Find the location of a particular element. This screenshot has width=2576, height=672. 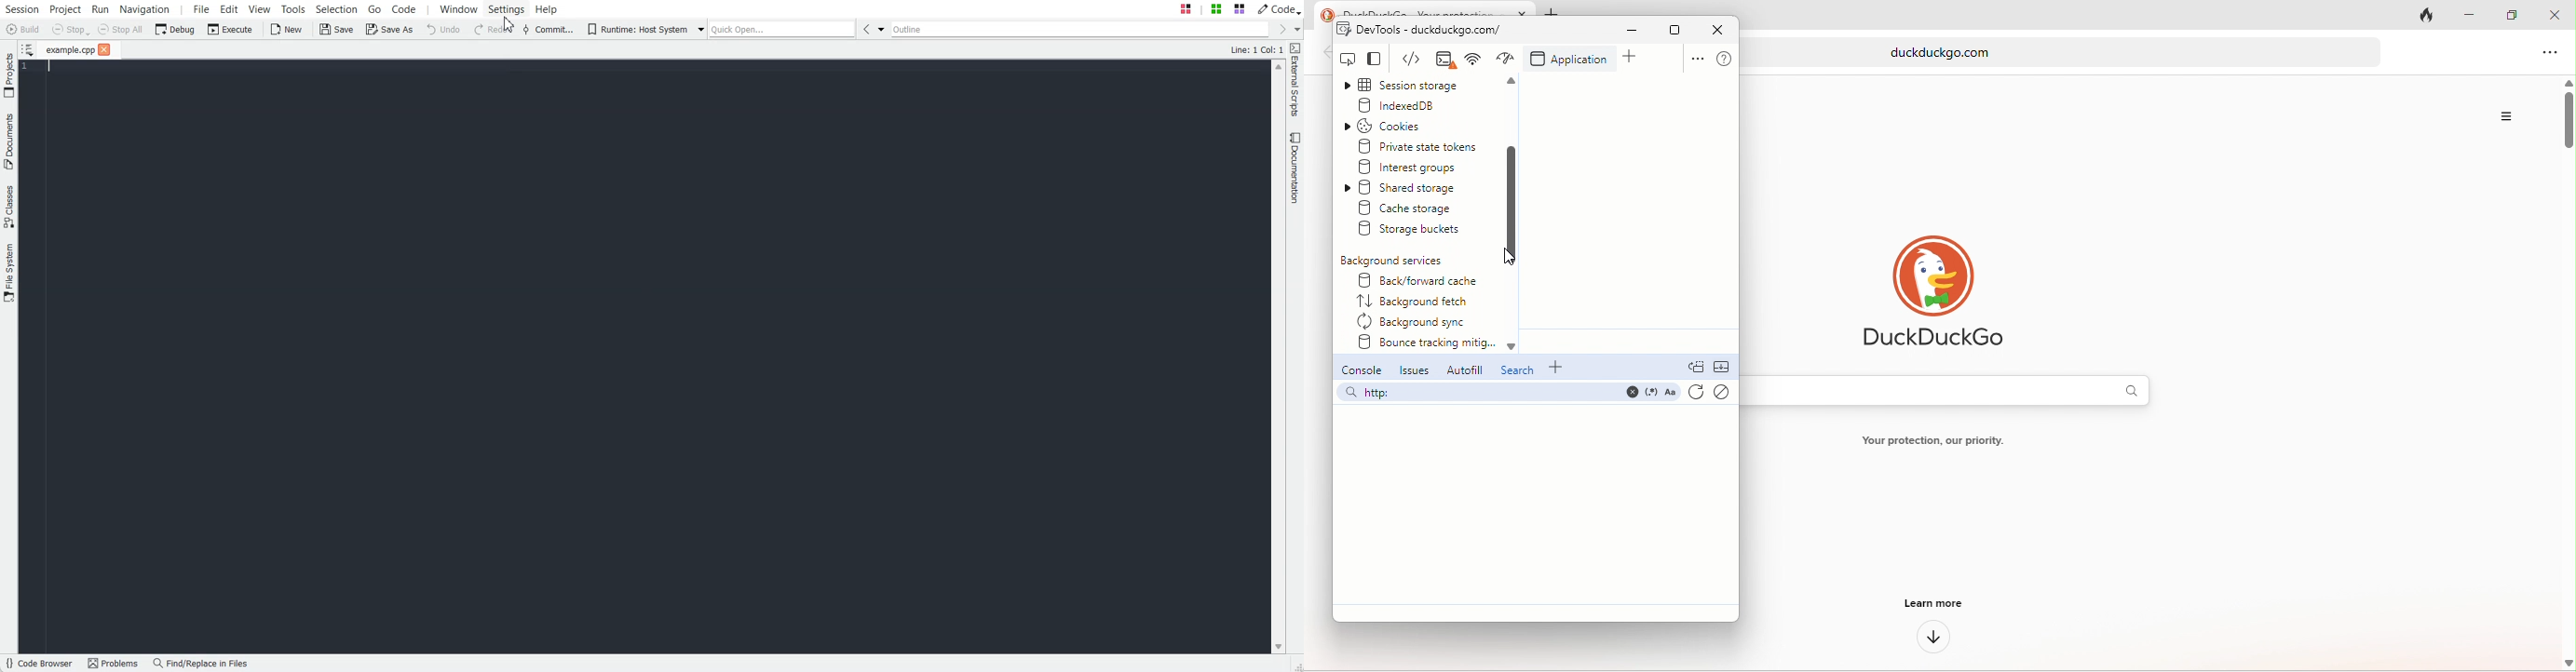

collapse is located at coordinates (1725, 369).